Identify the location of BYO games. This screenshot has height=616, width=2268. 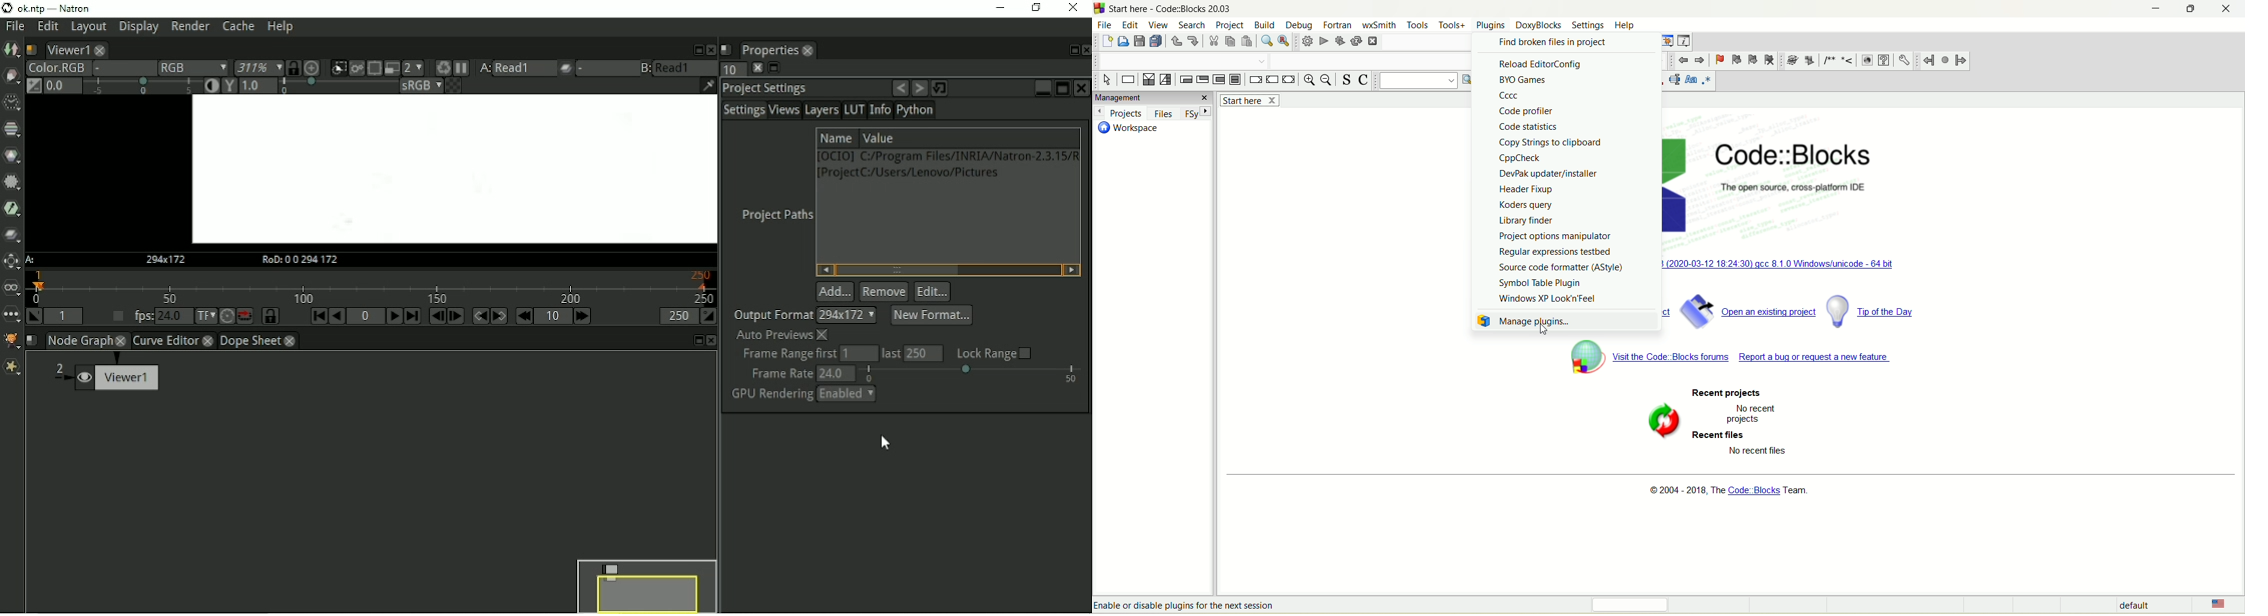
(1525, 81).